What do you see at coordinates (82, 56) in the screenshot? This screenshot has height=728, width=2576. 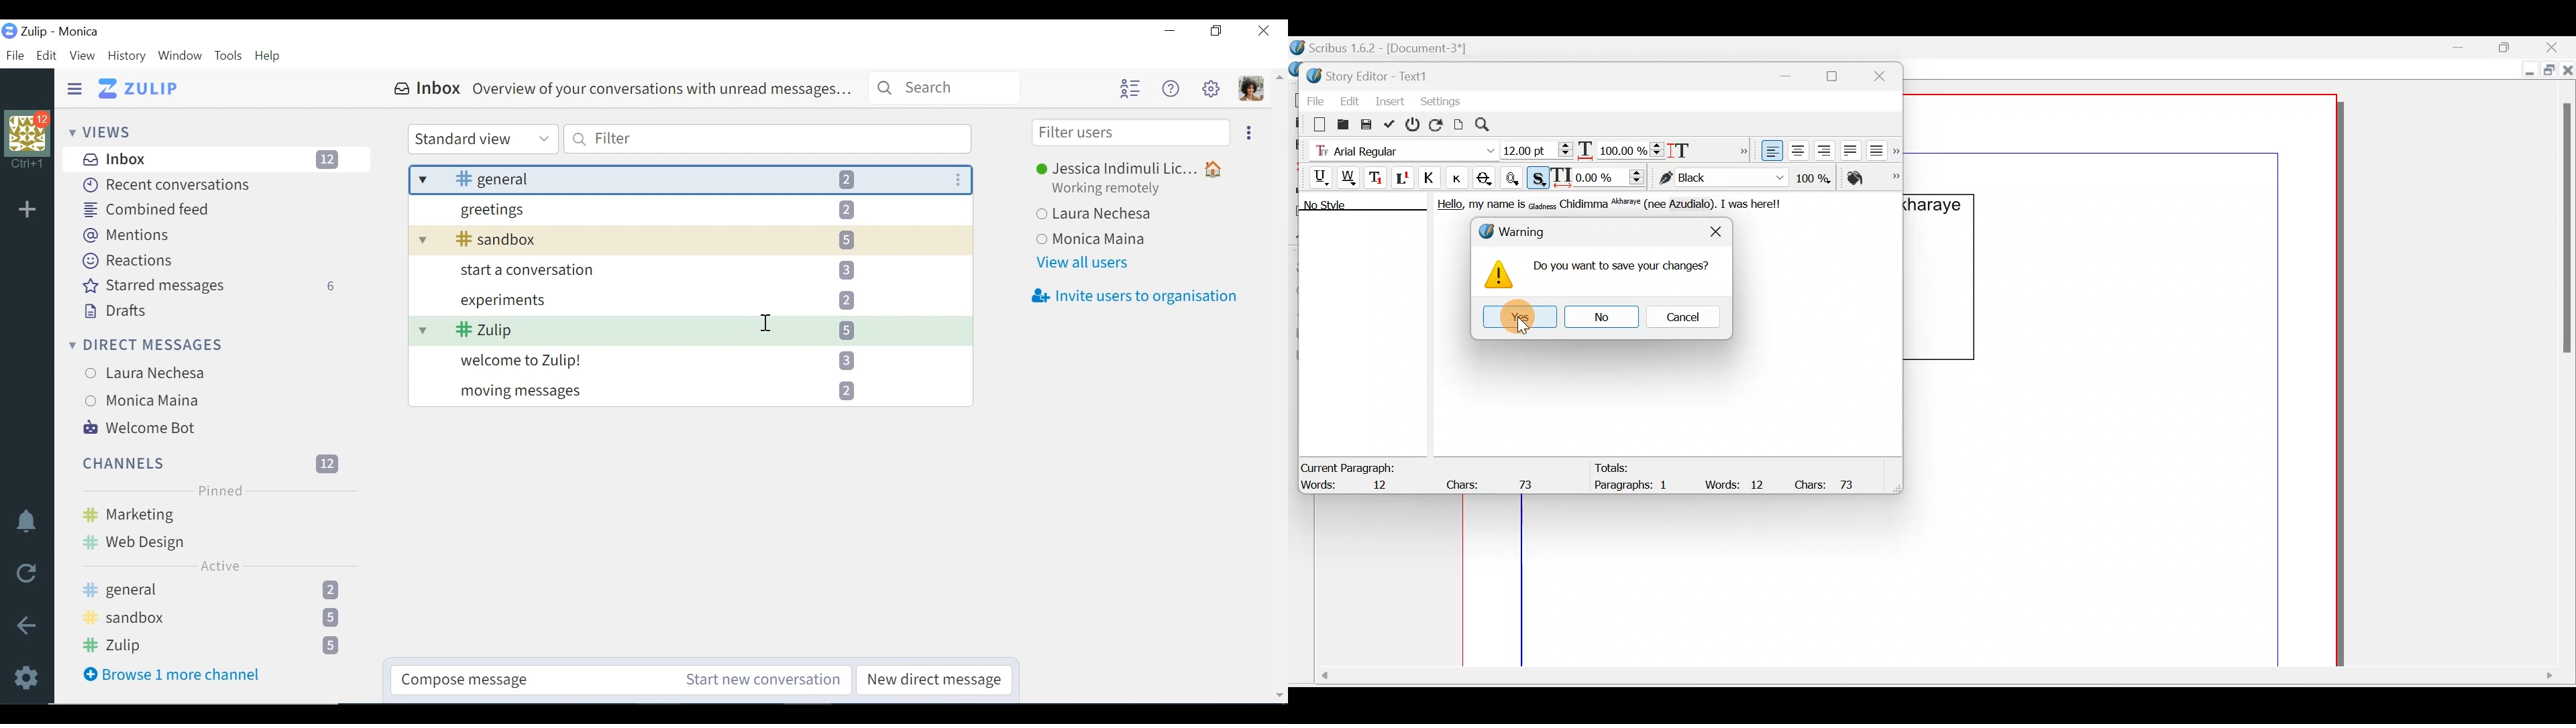 I see `View` at bounding box center [82, 56].